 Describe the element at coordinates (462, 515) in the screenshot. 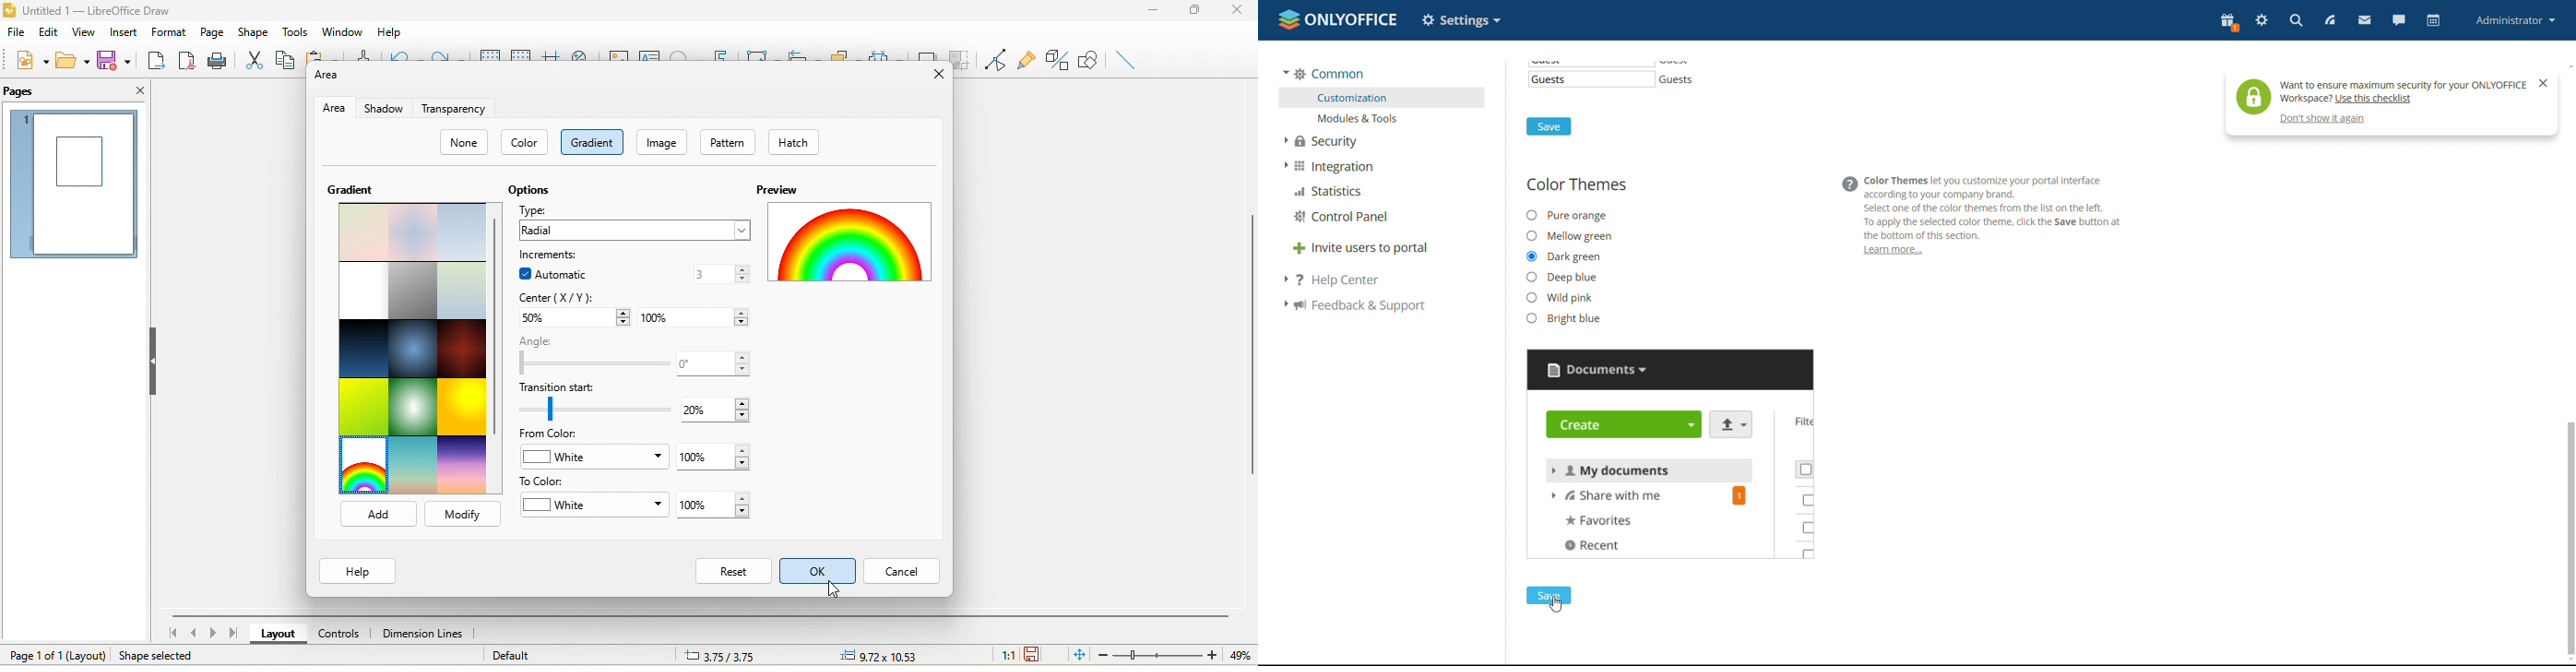

I see `modify` at that location.